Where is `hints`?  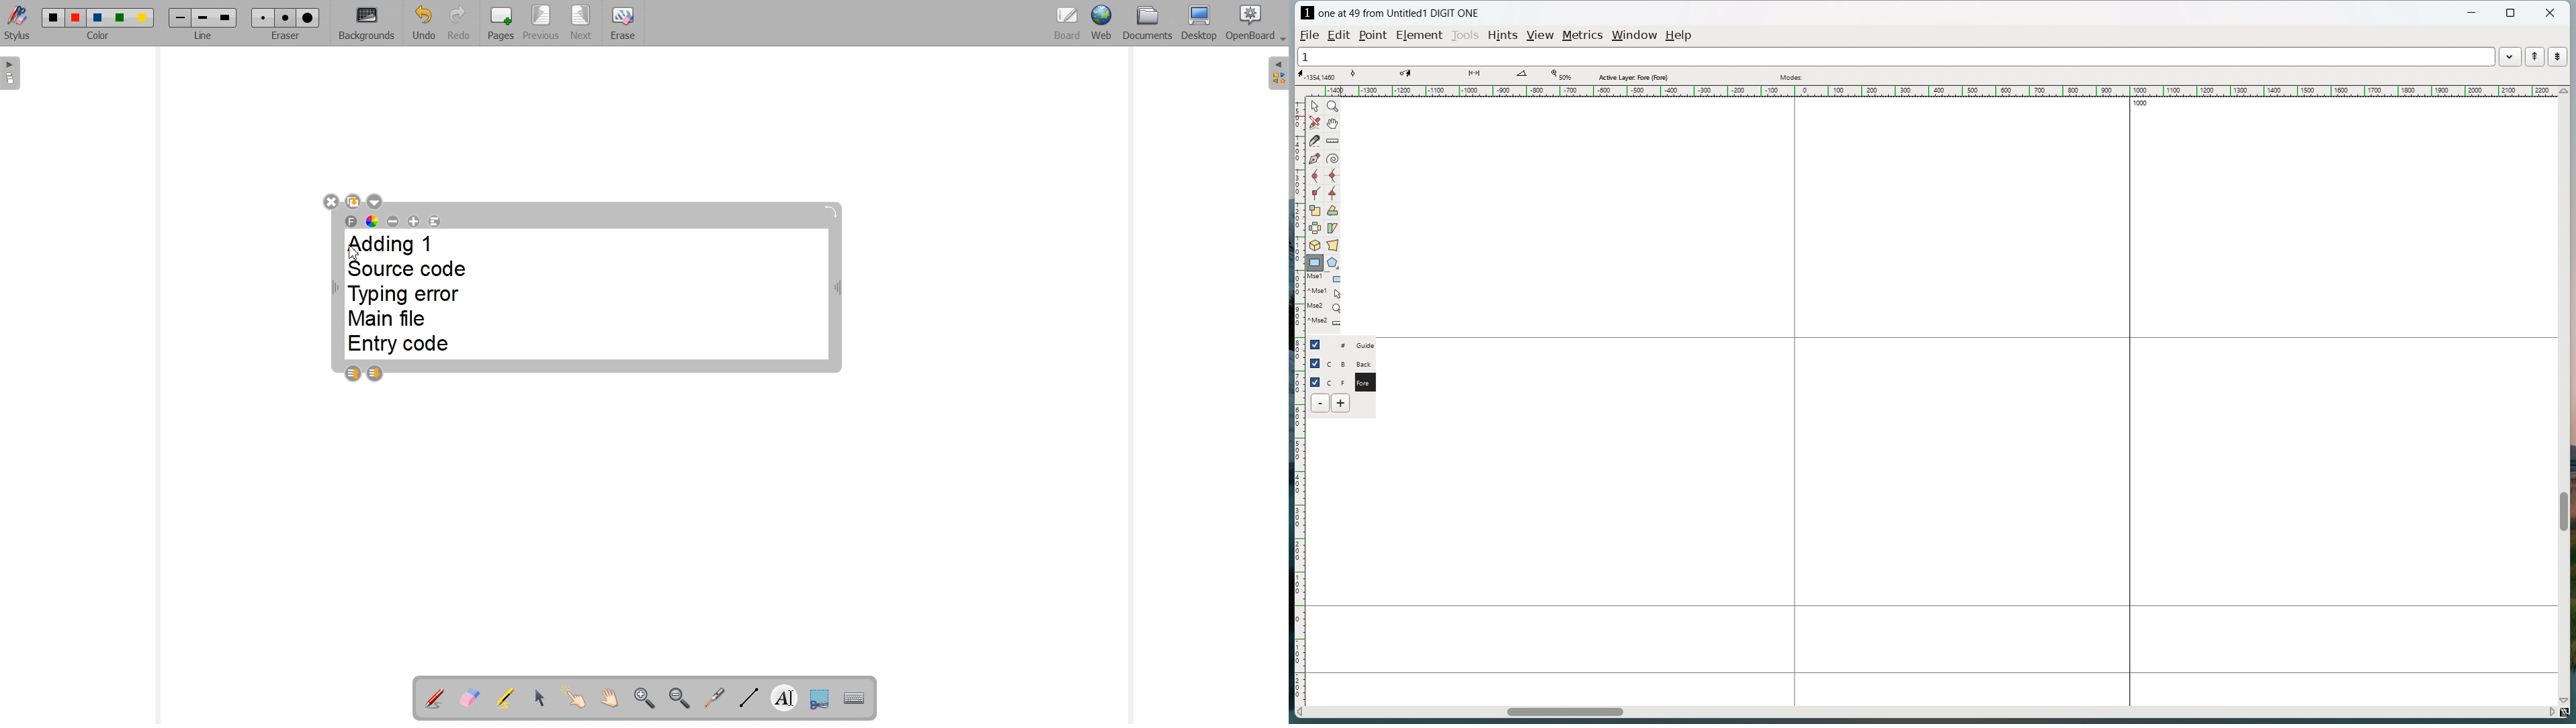 hints is located at coordinates (1504, 36).